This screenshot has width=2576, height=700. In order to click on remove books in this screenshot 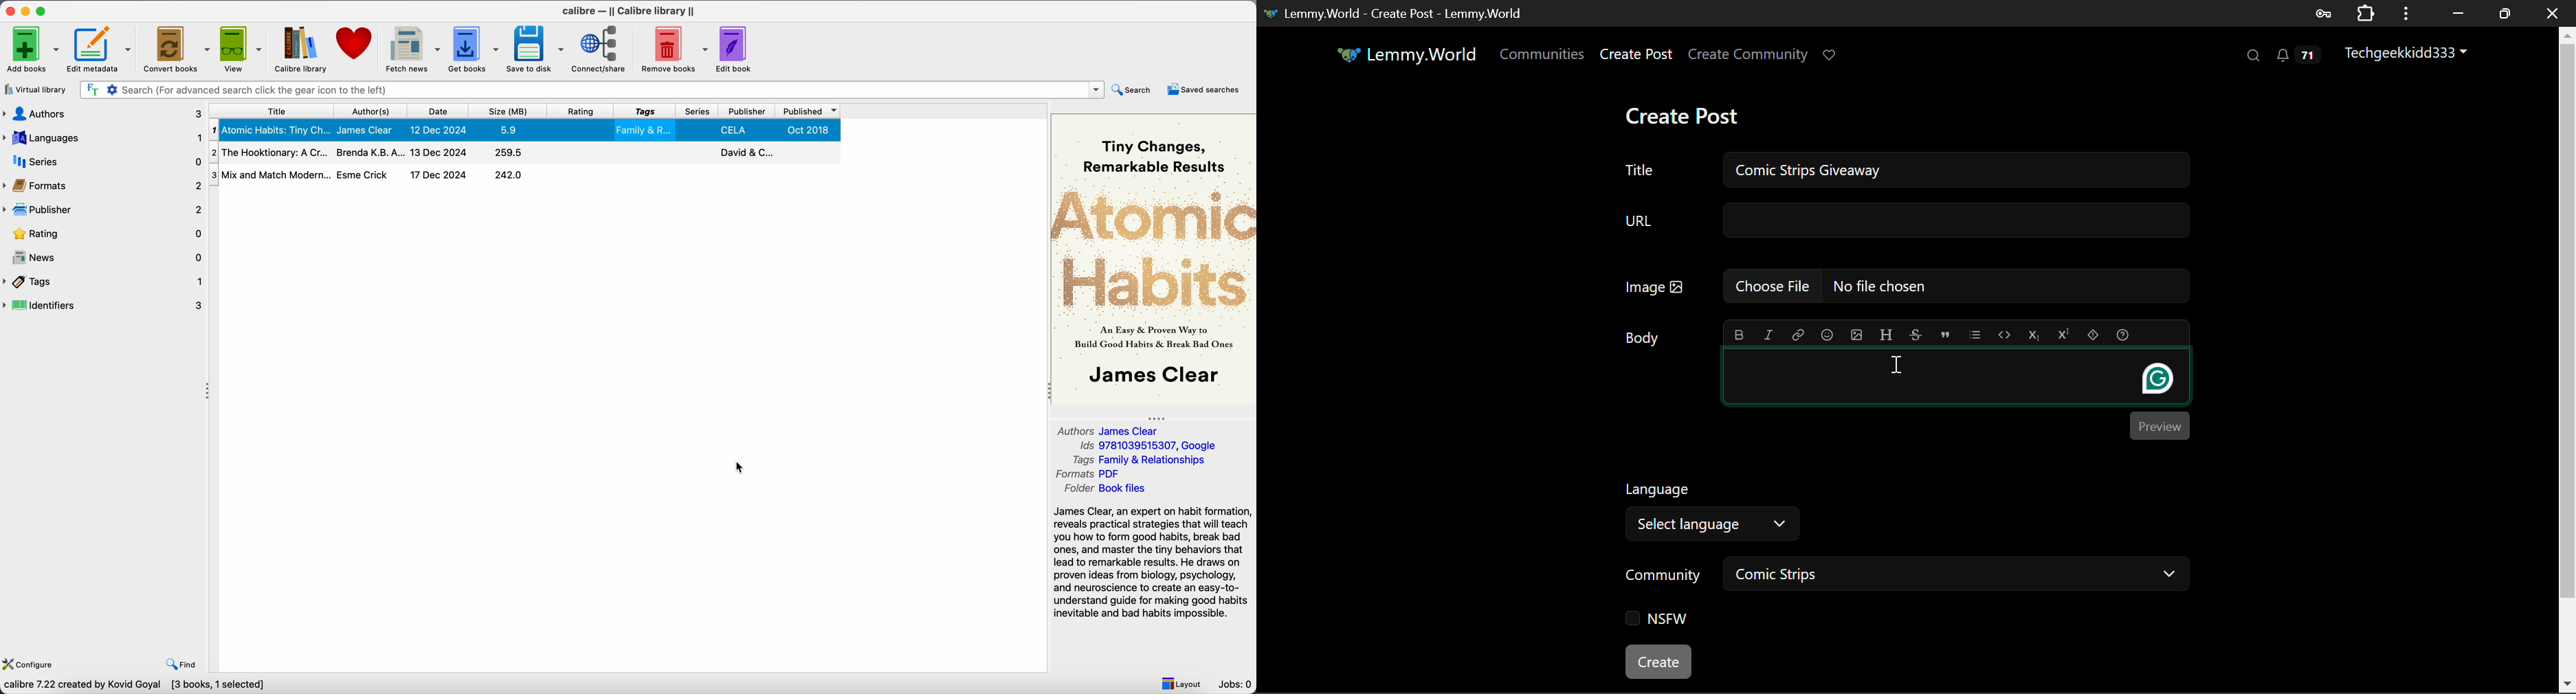, I will do `click(667, 48)`.